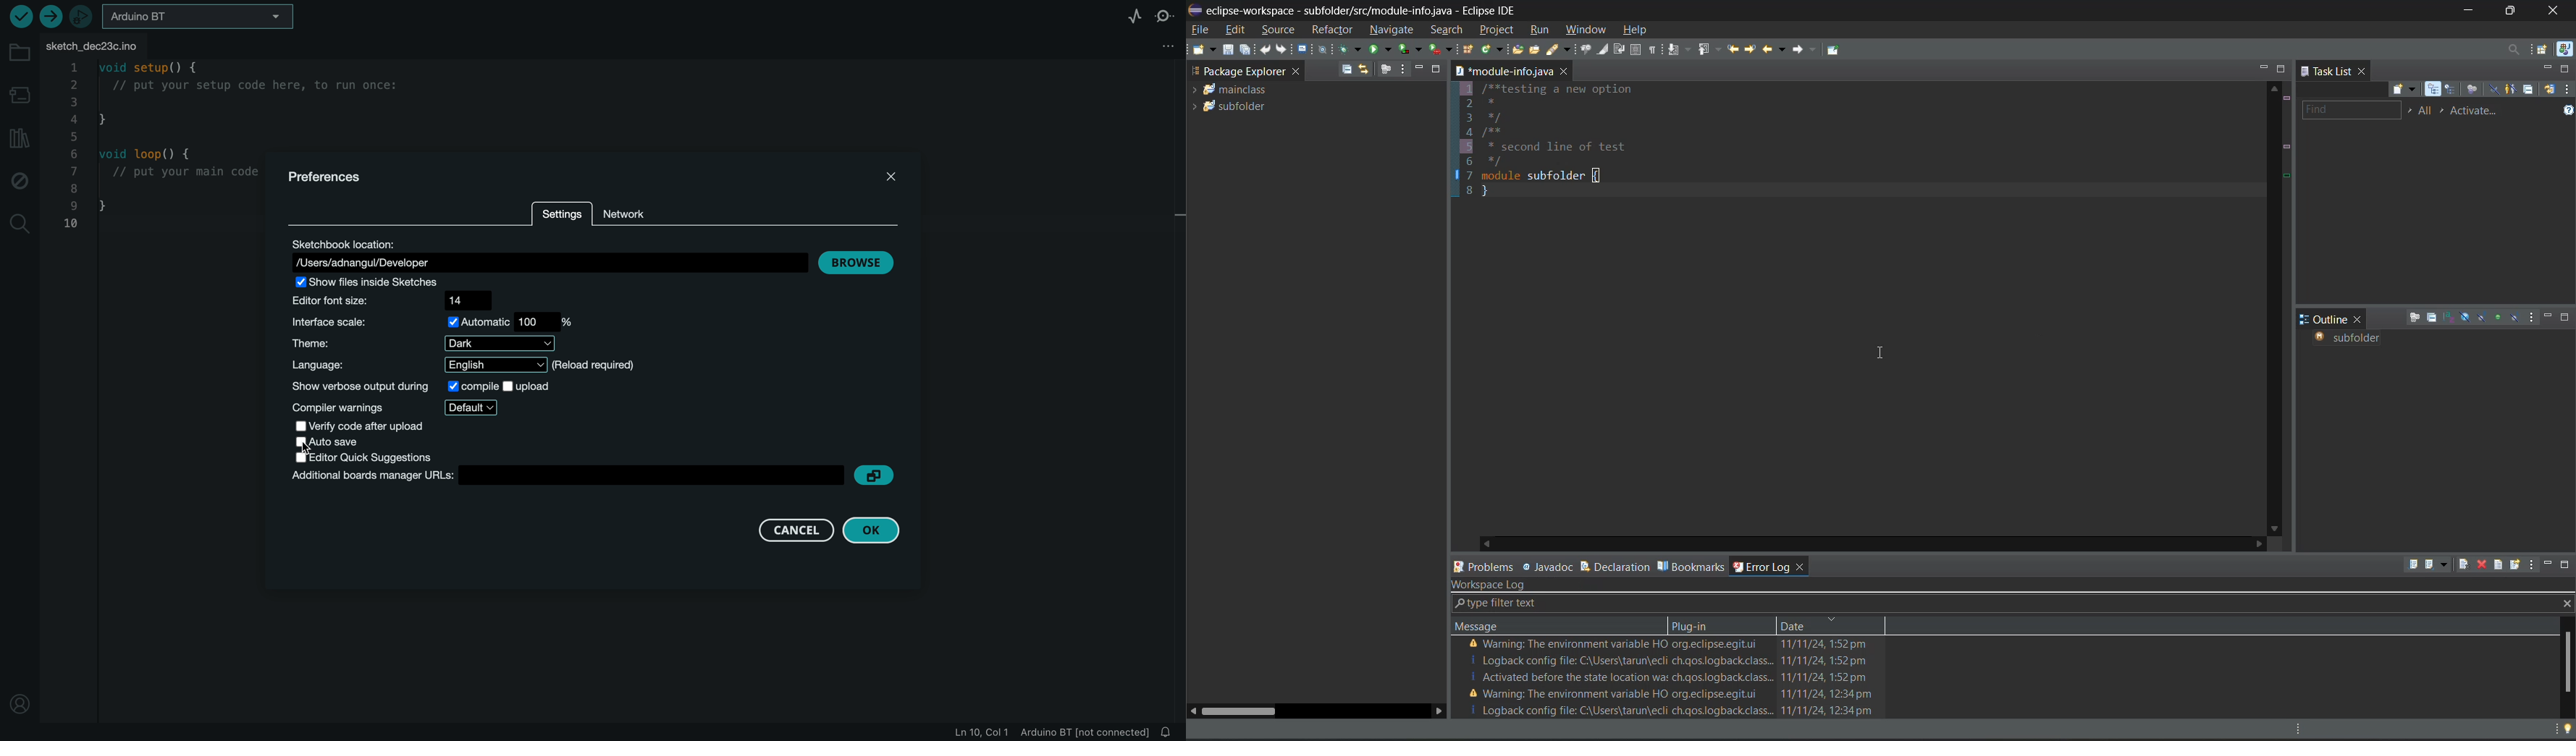  I want to click on collapse all, so click(1348, 68).